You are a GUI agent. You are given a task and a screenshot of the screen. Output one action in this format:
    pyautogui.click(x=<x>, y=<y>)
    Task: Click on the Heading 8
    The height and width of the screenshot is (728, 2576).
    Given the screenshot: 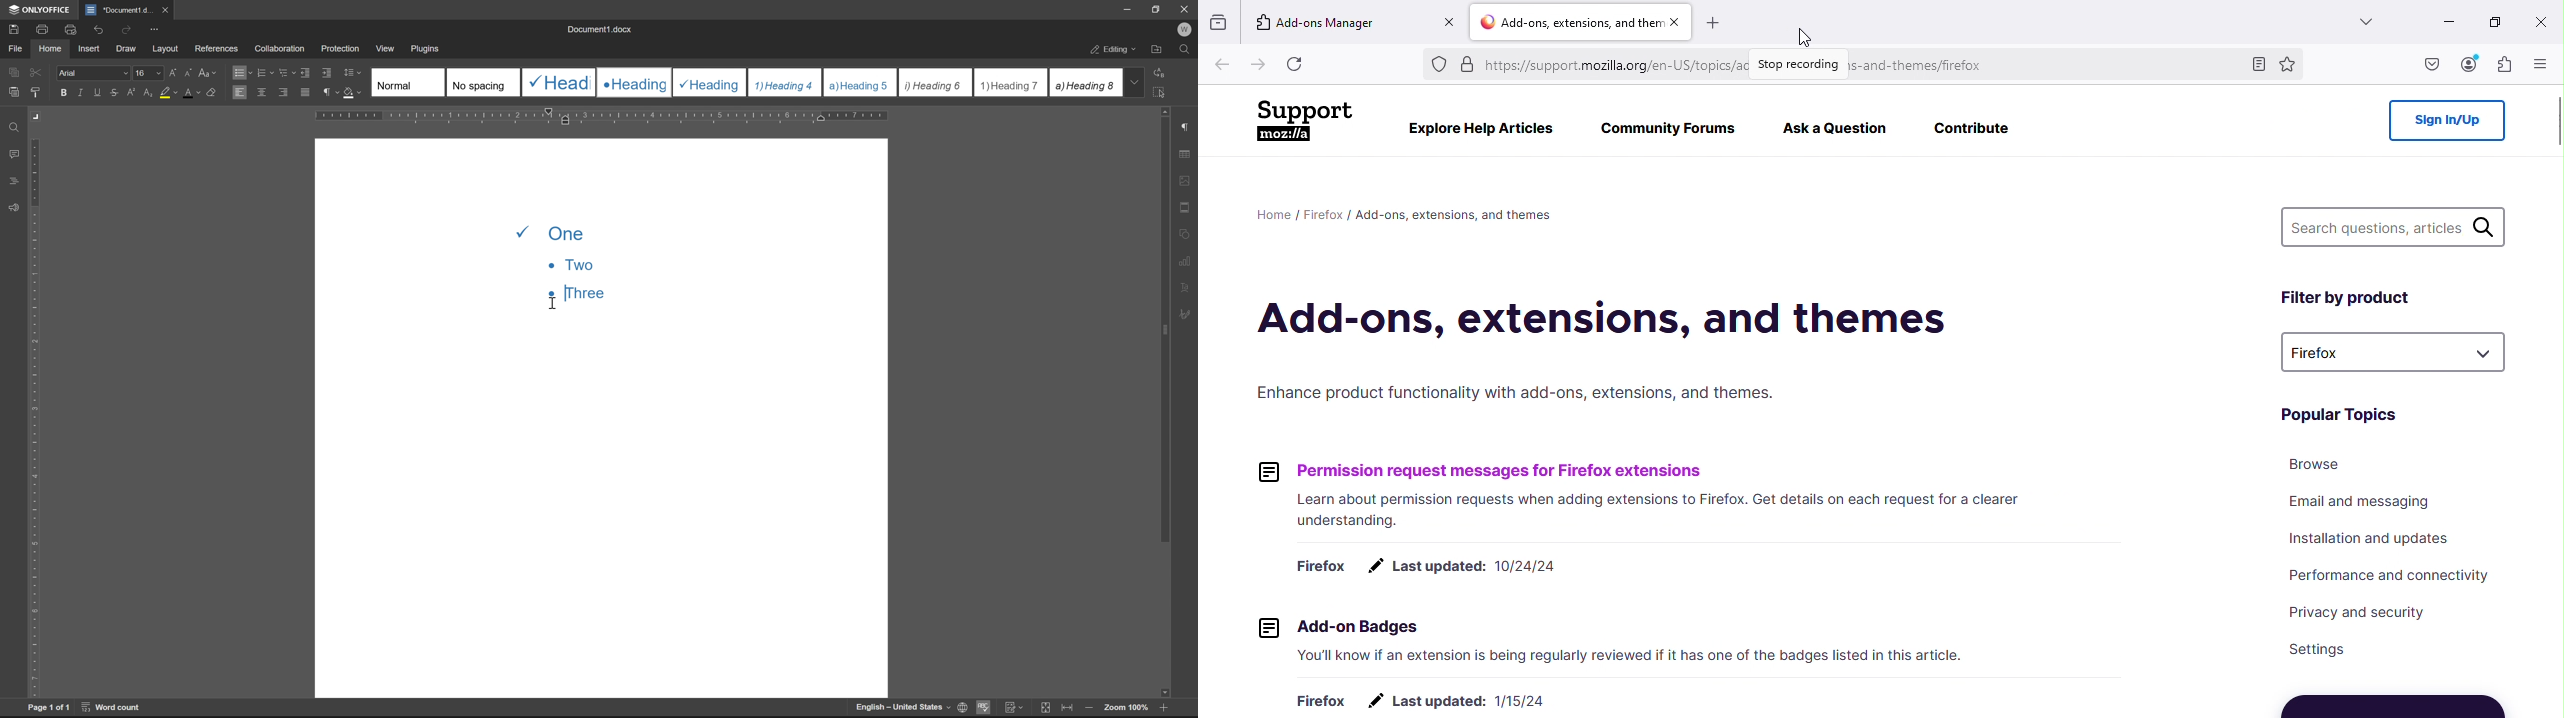 What is the action you would take?
    pyautogui.click(x=1085, y=81)
    